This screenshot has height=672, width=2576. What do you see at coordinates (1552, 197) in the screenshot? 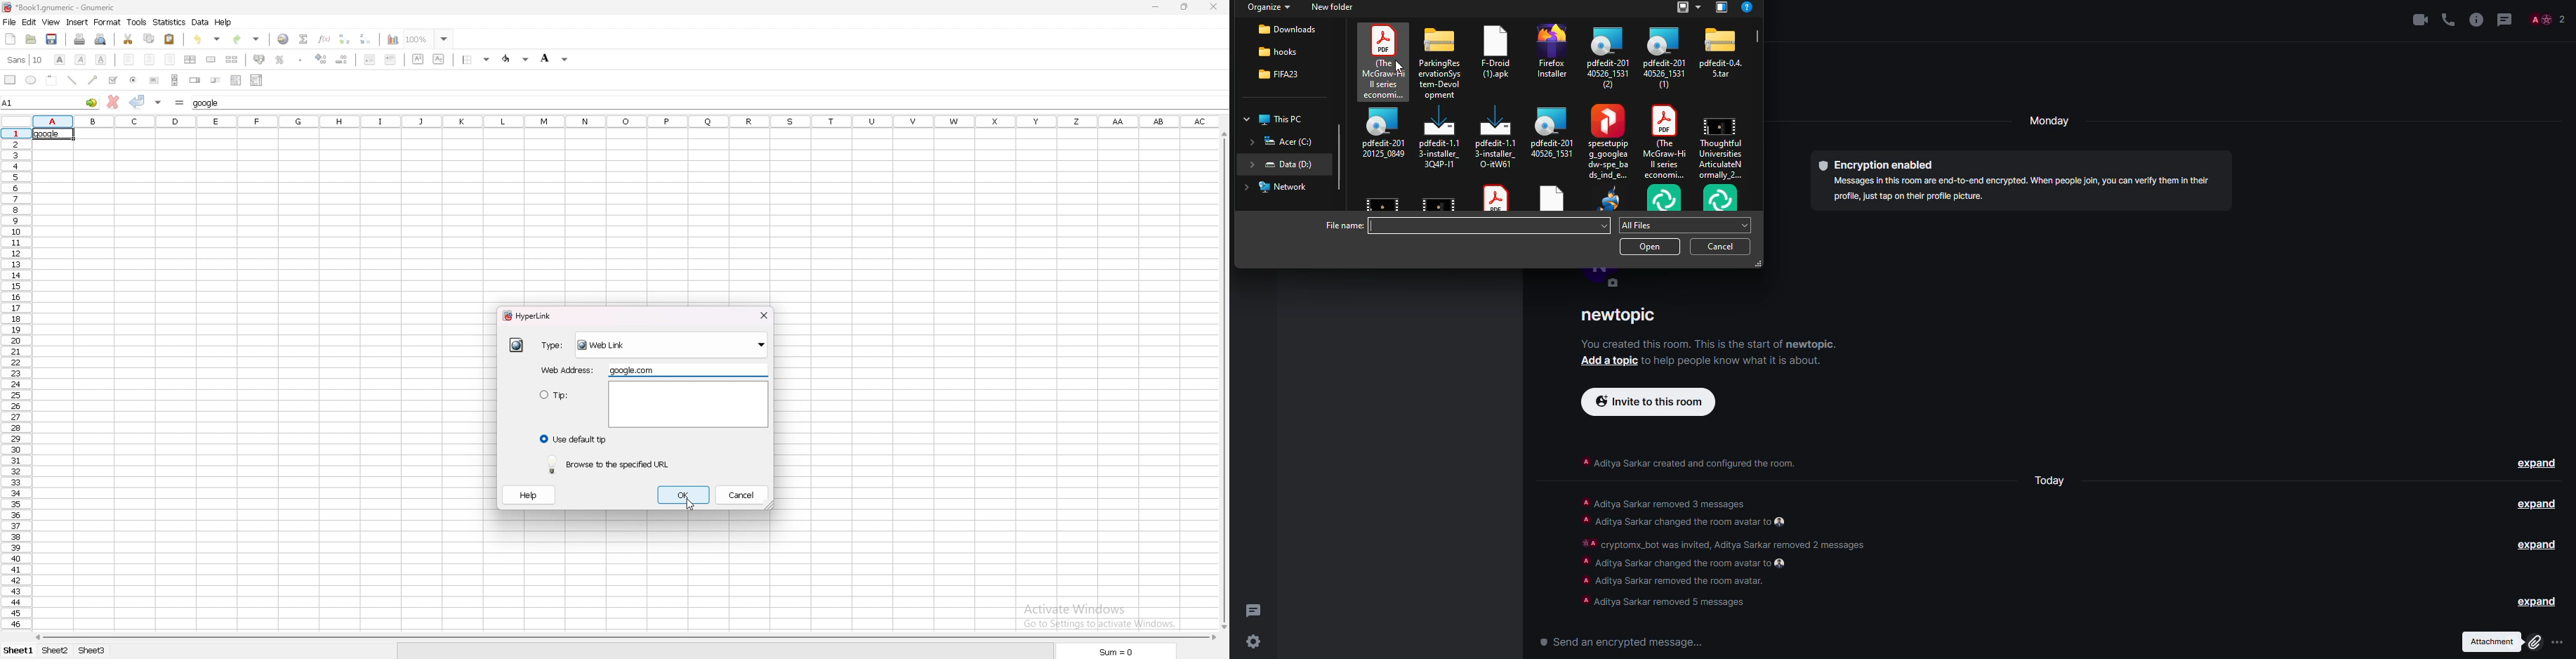
I see `` at bounding box center [1552, 197].